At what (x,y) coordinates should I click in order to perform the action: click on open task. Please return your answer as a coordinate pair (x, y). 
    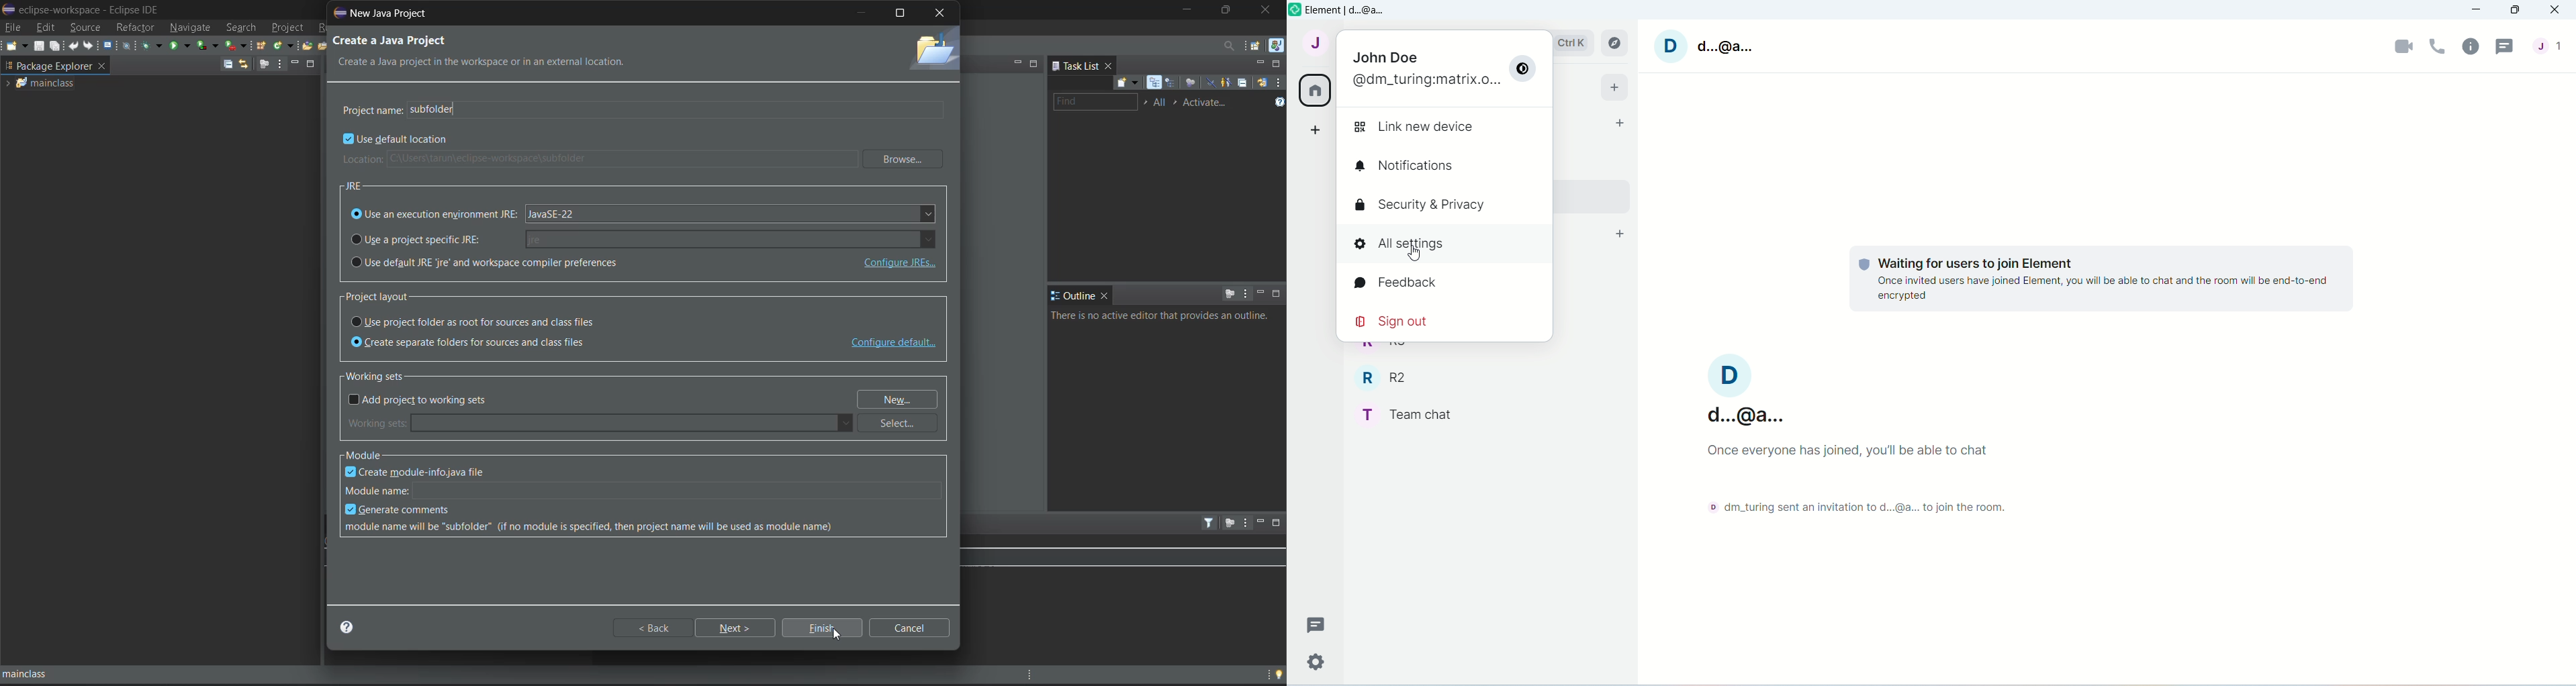
    Looking at the image, I should click on (325, 44).